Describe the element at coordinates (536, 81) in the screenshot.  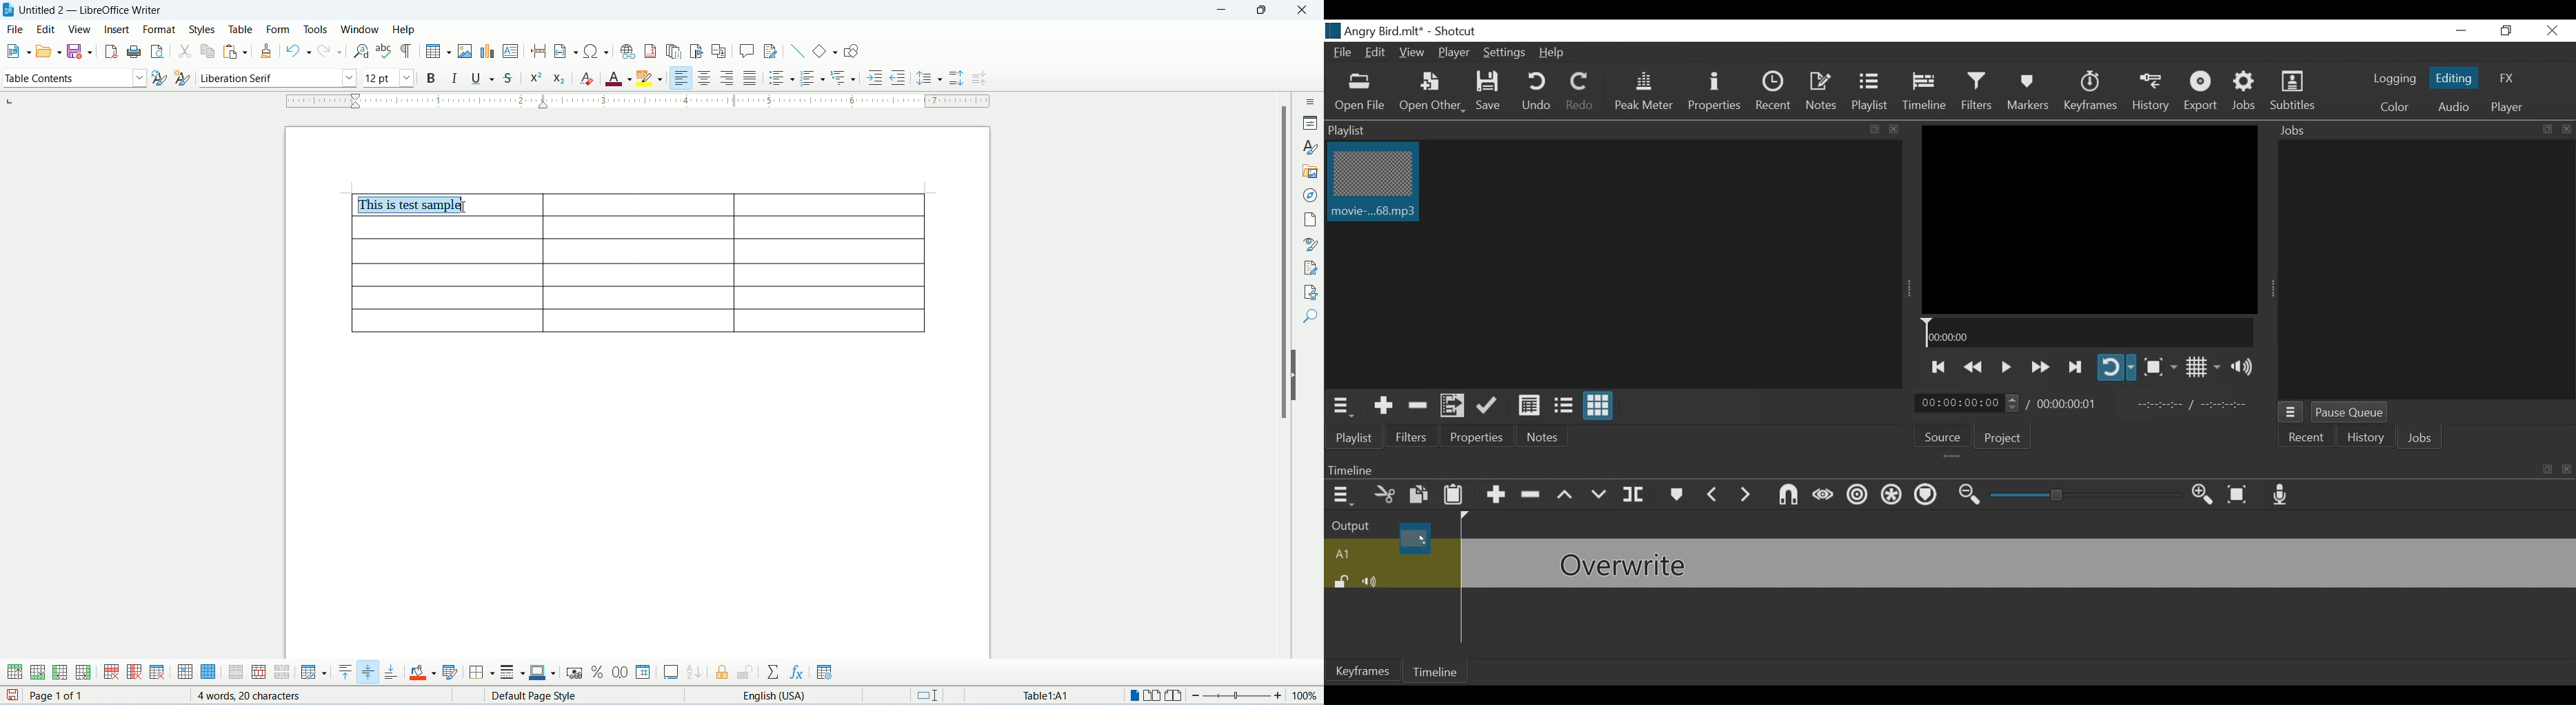
I see `superscript` at that location.